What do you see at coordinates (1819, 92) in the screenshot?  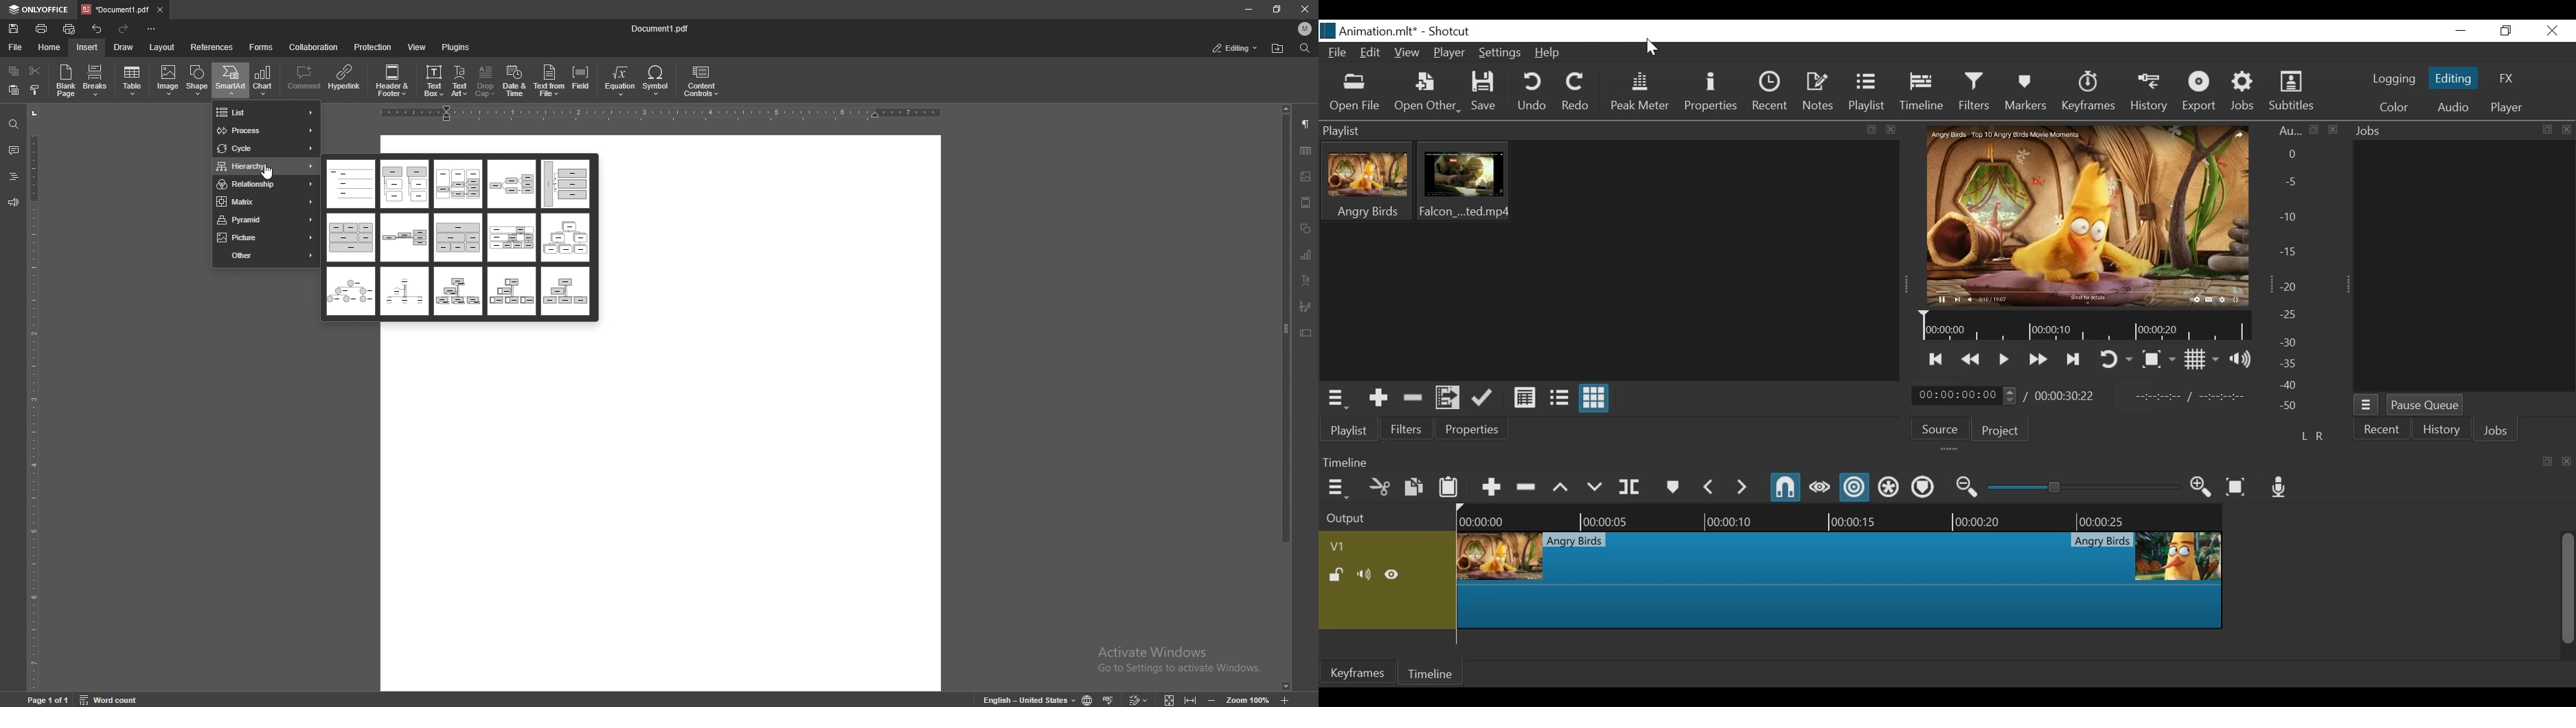 I see `Notes` at bounding box center [1819, 92].